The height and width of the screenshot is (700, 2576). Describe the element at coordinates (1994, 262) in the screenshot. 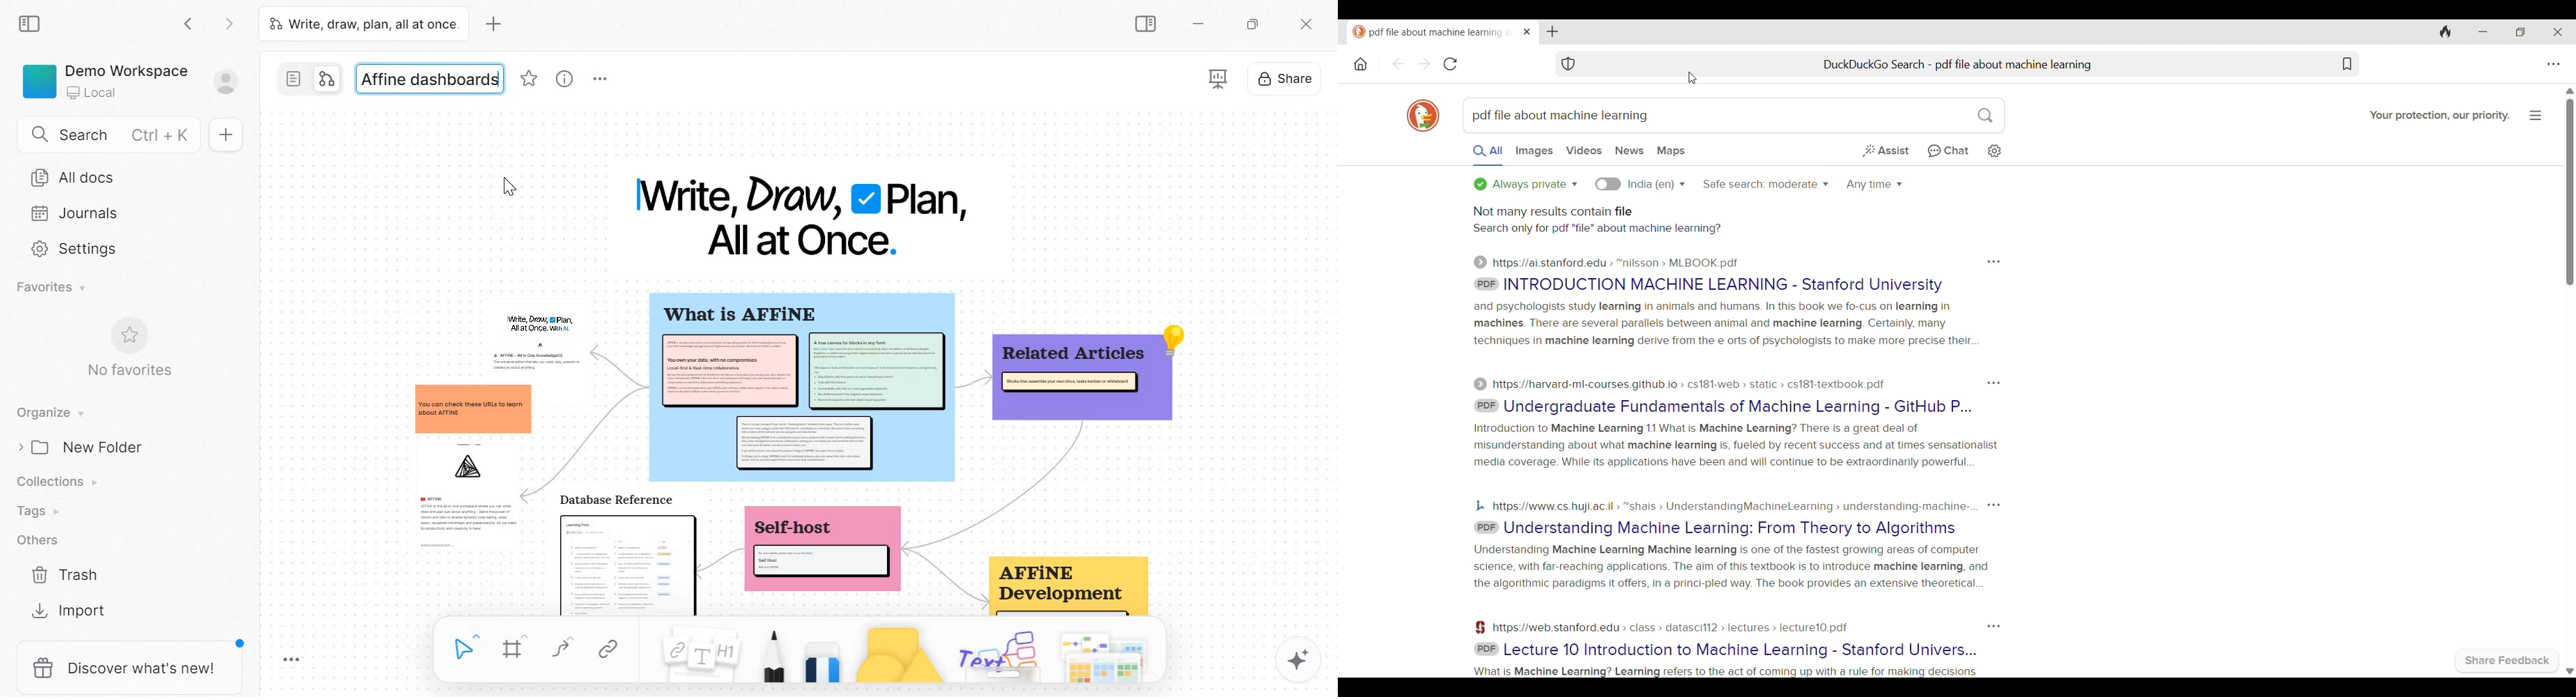

I see `Feedback loop of respective result` at that location.